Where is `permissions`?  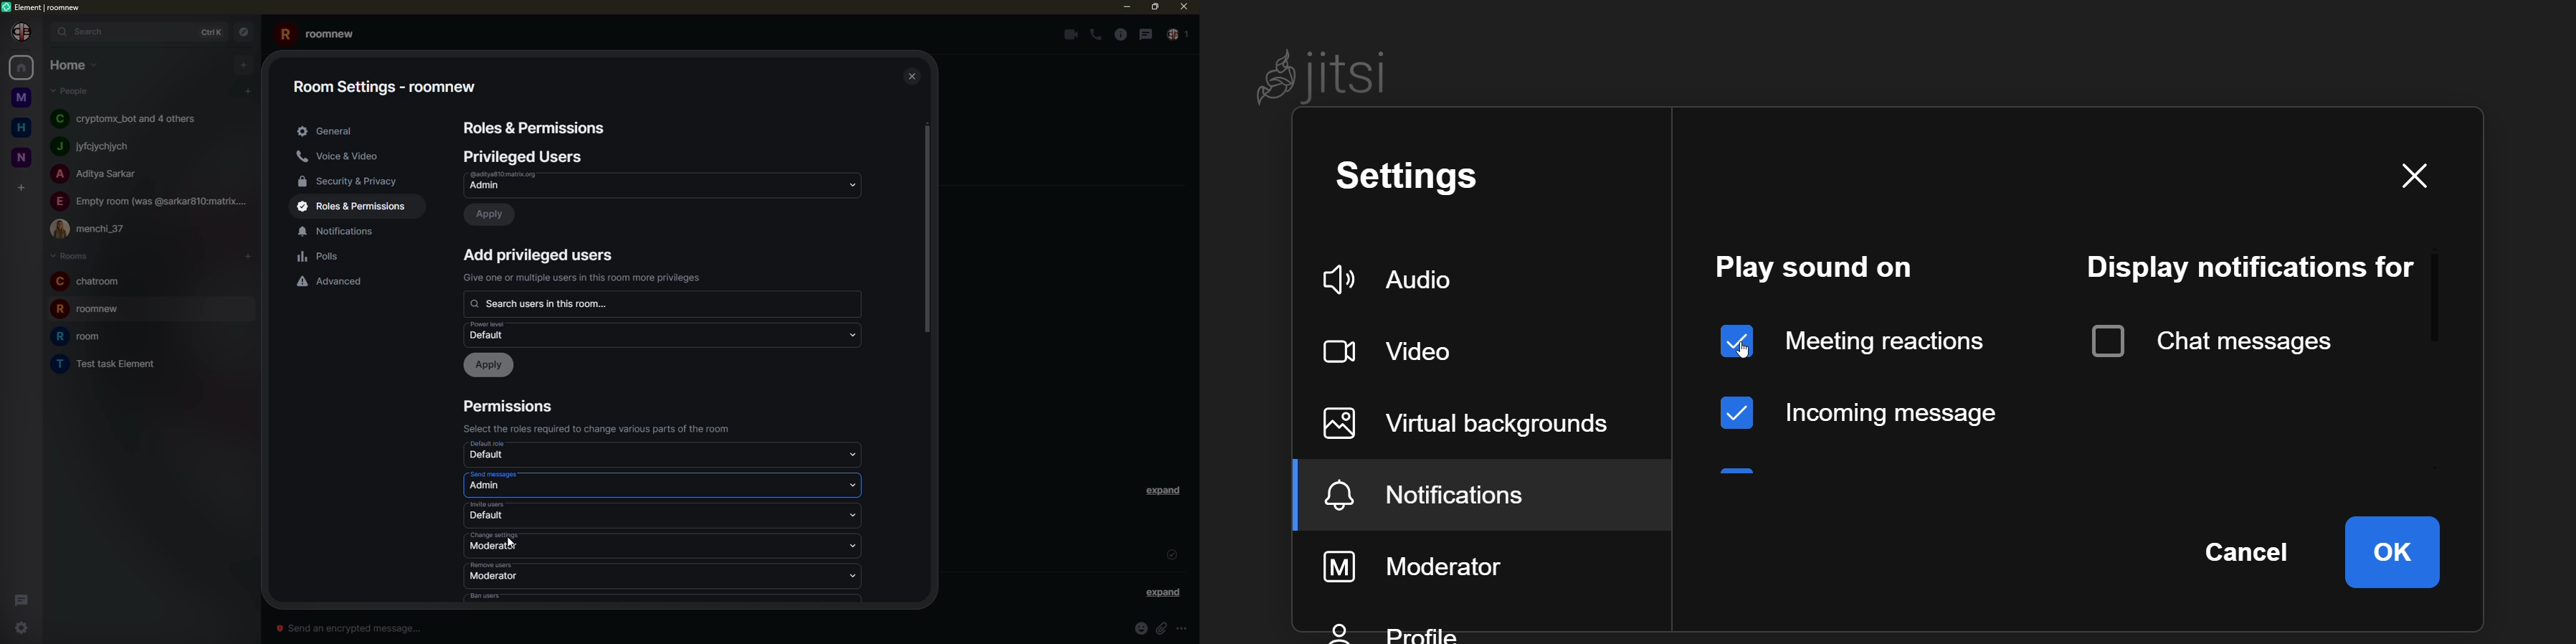
permissions is located at coordinates (512, 406).